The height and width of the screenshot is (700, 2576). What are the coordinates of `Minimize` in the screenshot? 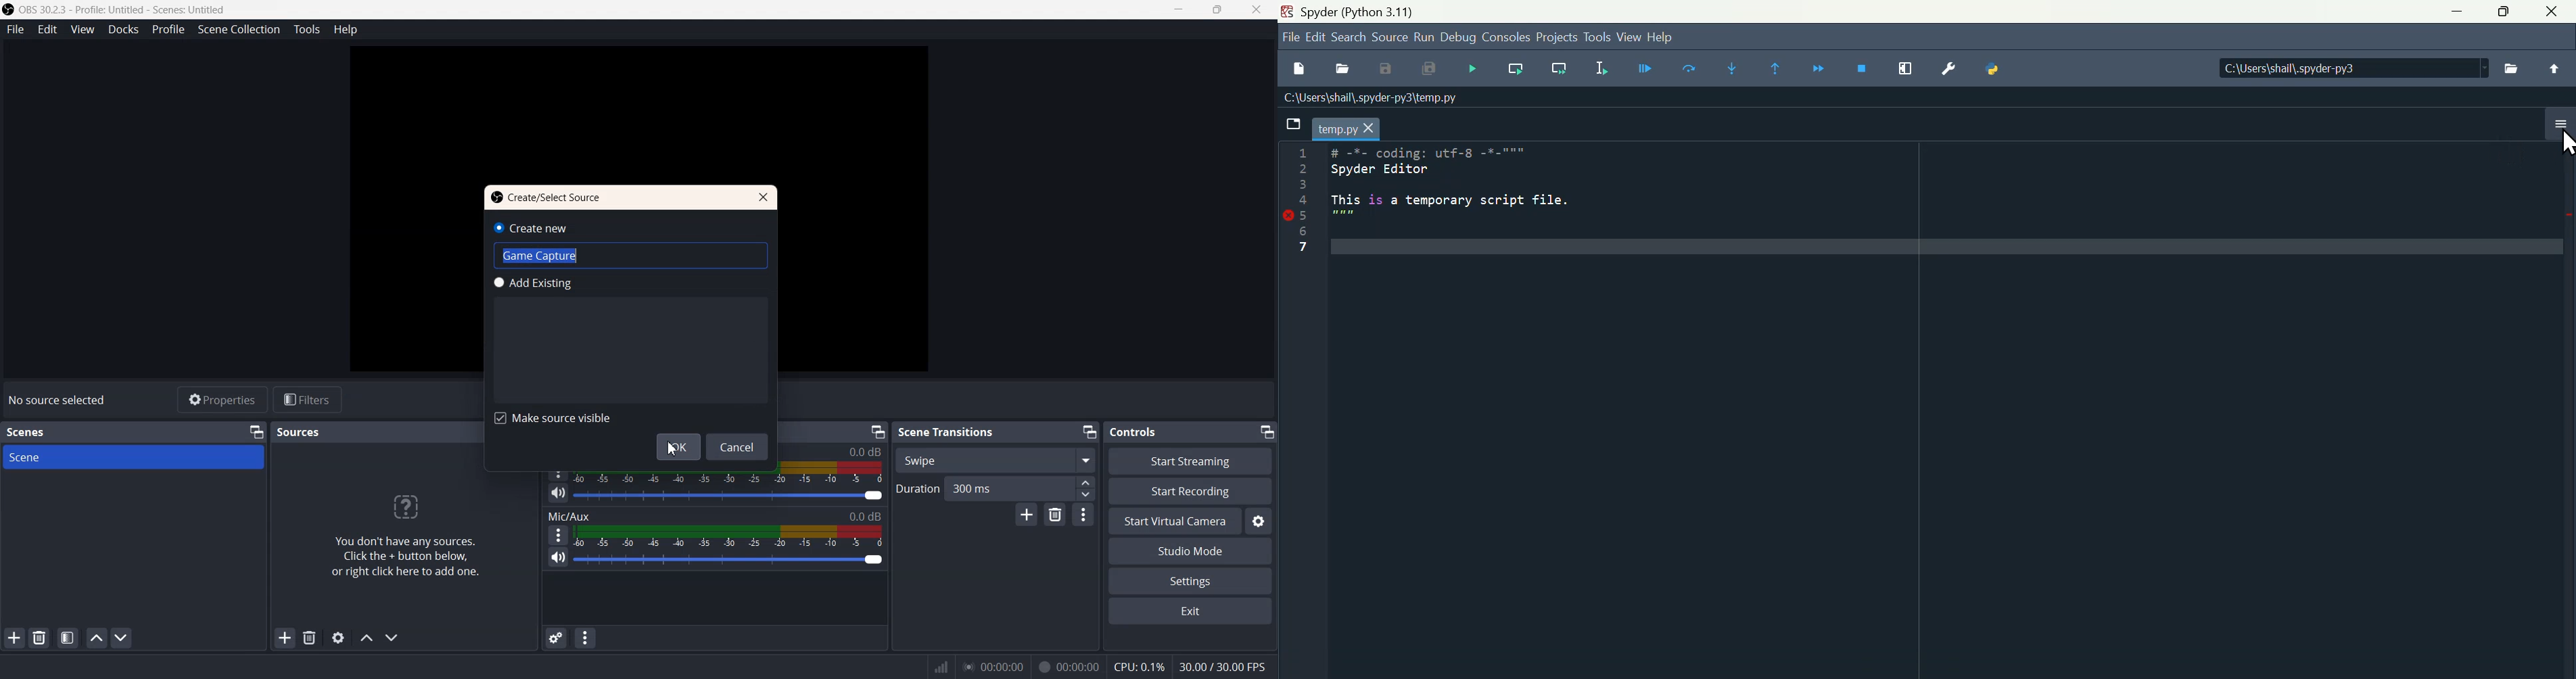 It's located at (877, 431).